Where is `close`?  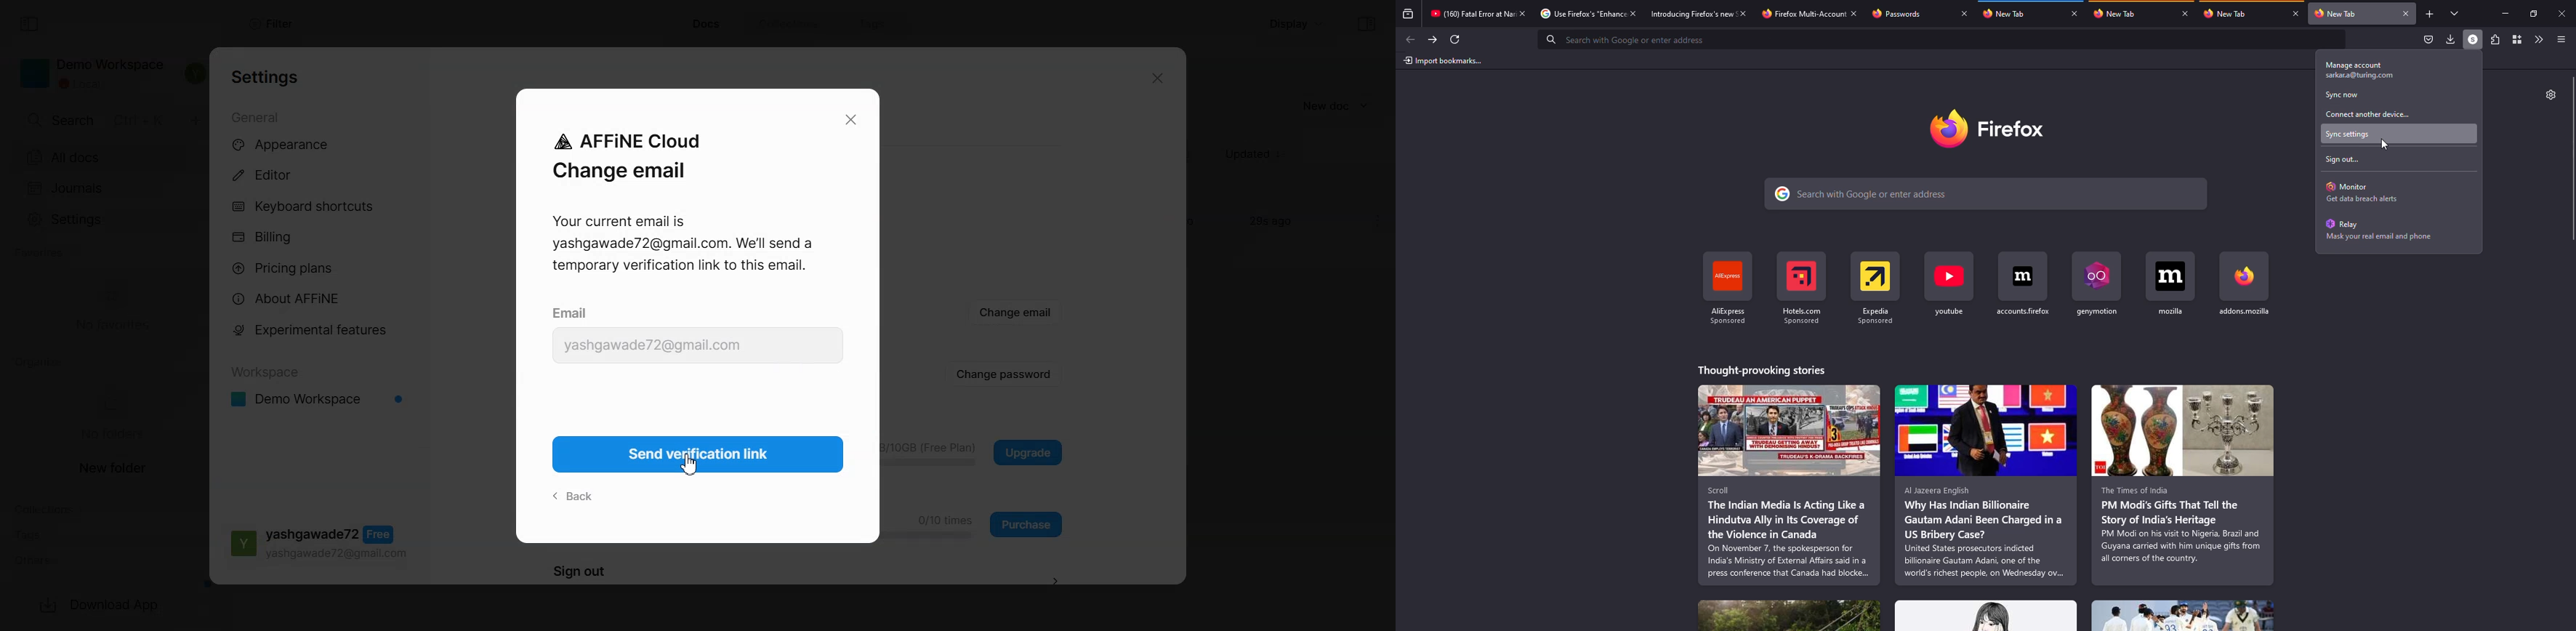 close is located at coordinates (1854, 13).